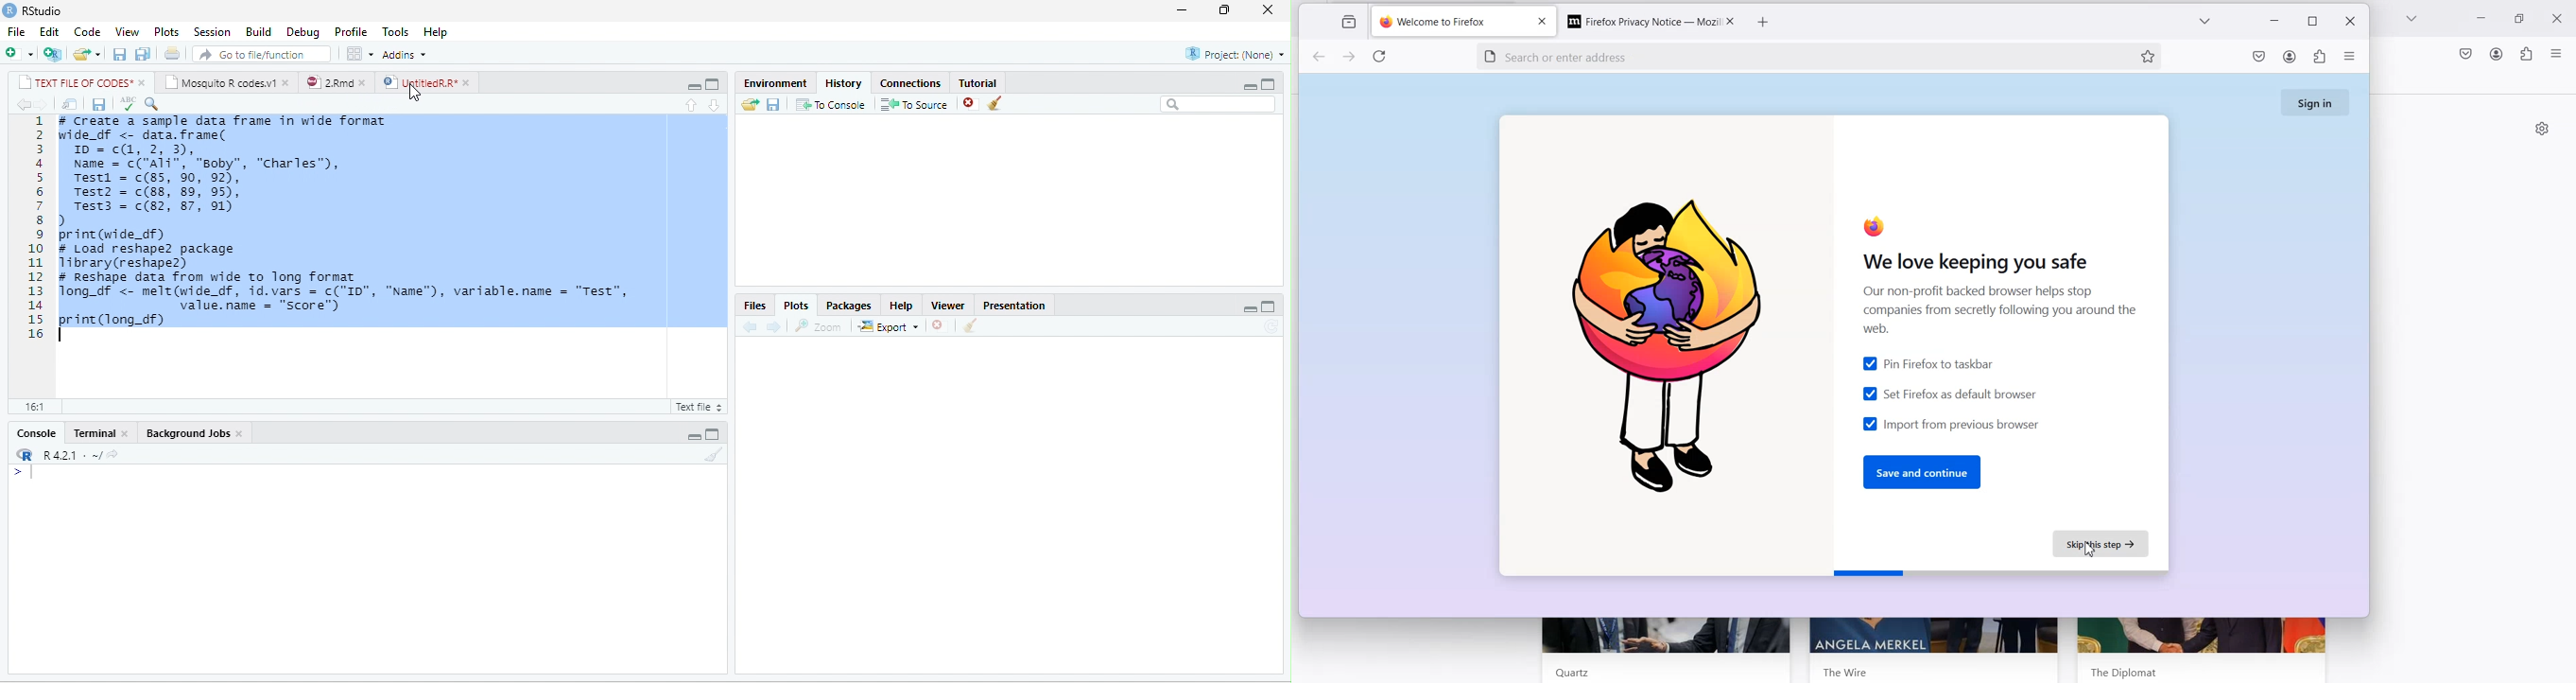 This screenshot has height=700, width=2576. Describe the element at coordinates (173, 54) in the screenshot. I see `print` at that location.